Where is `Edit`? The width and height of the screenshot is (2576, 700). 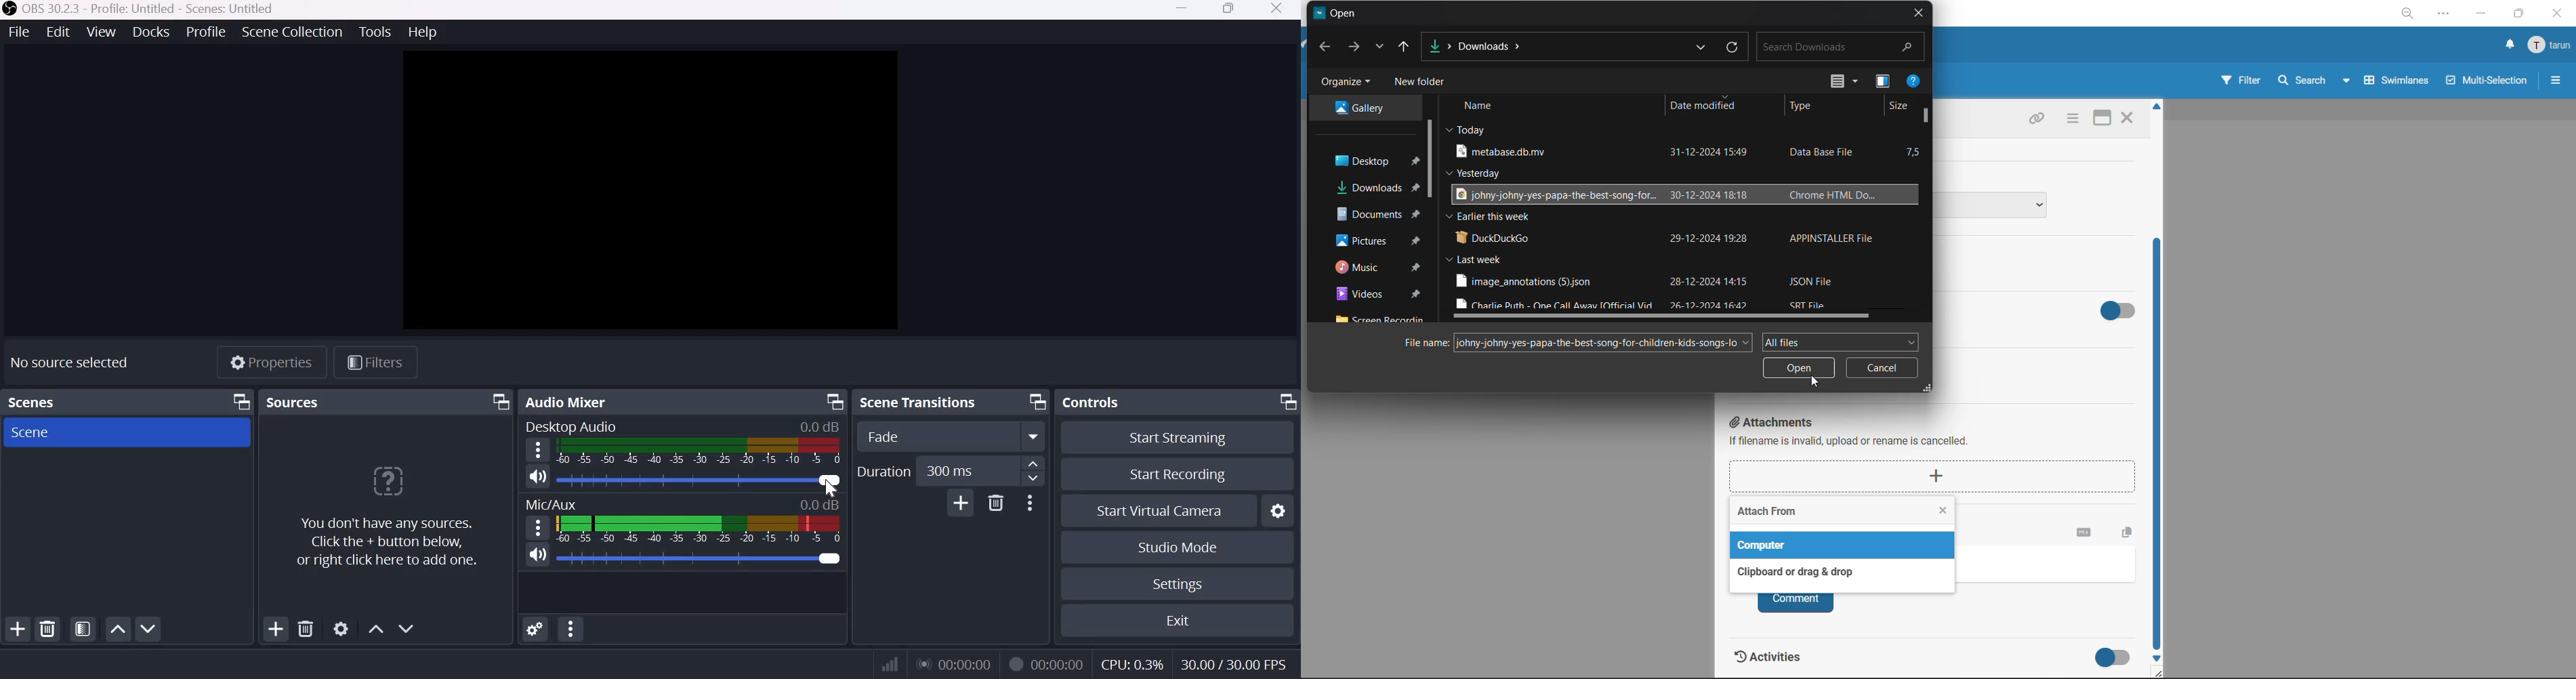 Edit is located at coordinates (58, 31).